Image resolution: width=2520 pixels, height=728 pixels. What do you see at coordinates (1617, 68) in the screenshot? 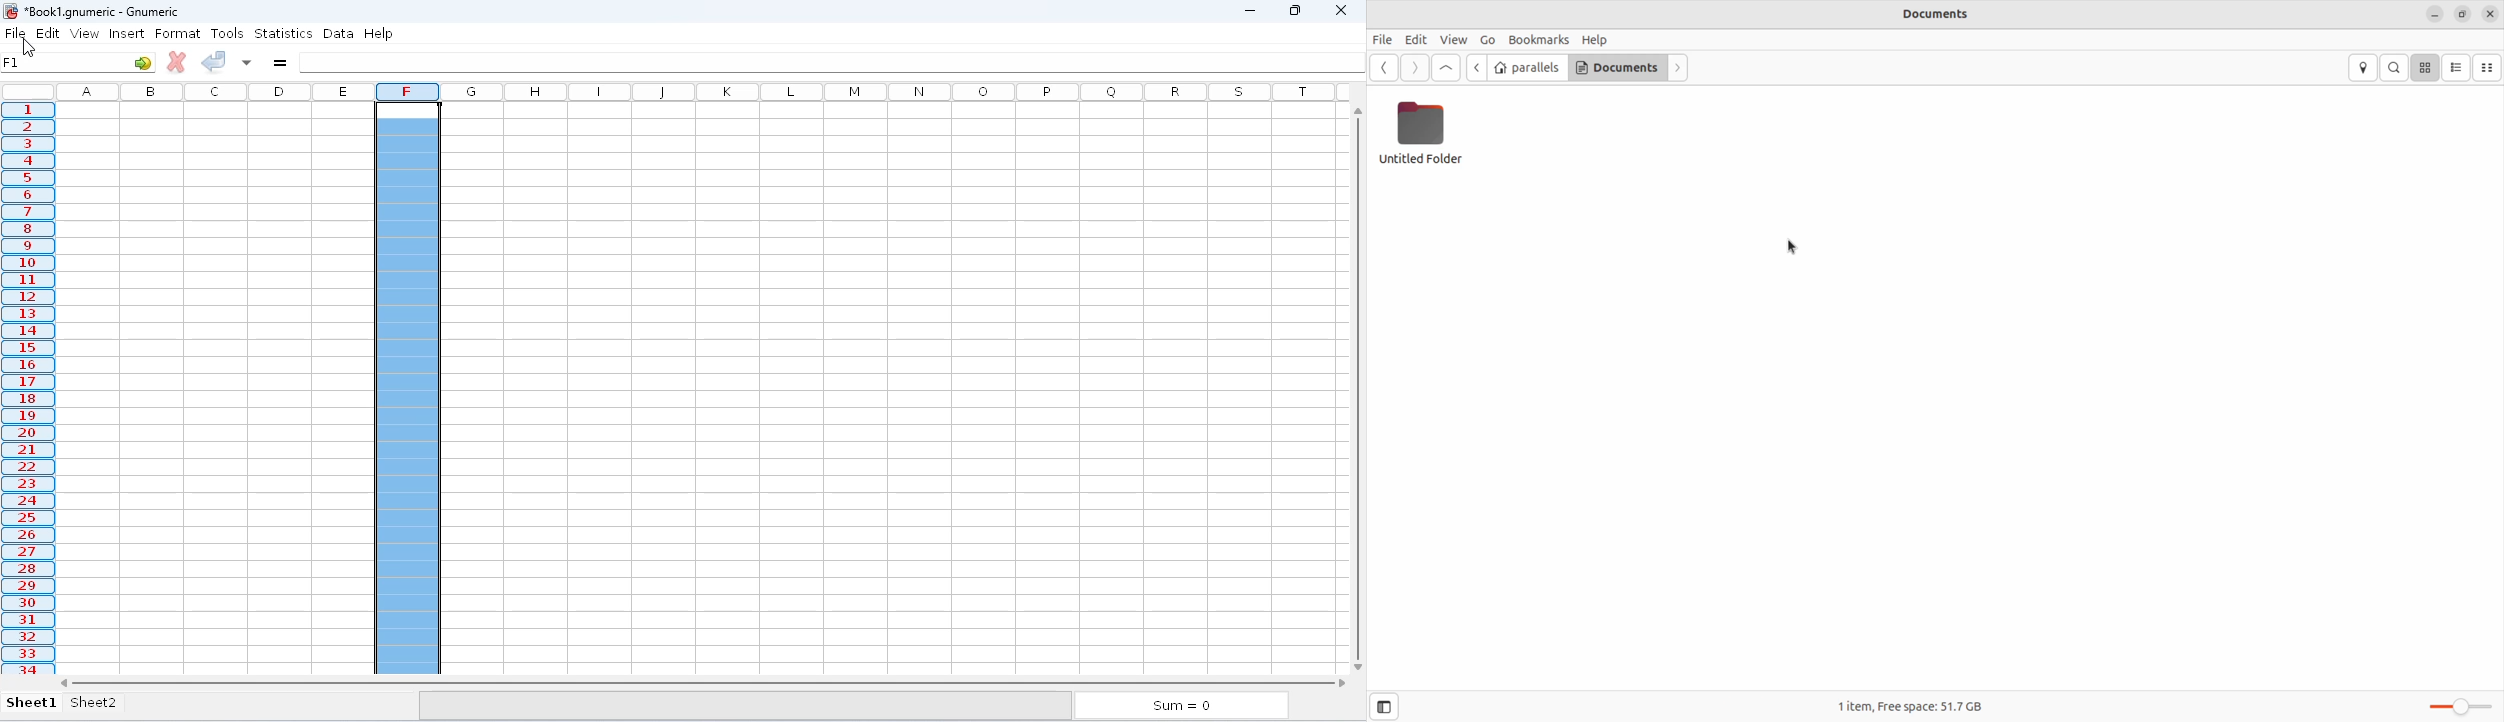
I see `Documents` at bounding box center [1617, 68].